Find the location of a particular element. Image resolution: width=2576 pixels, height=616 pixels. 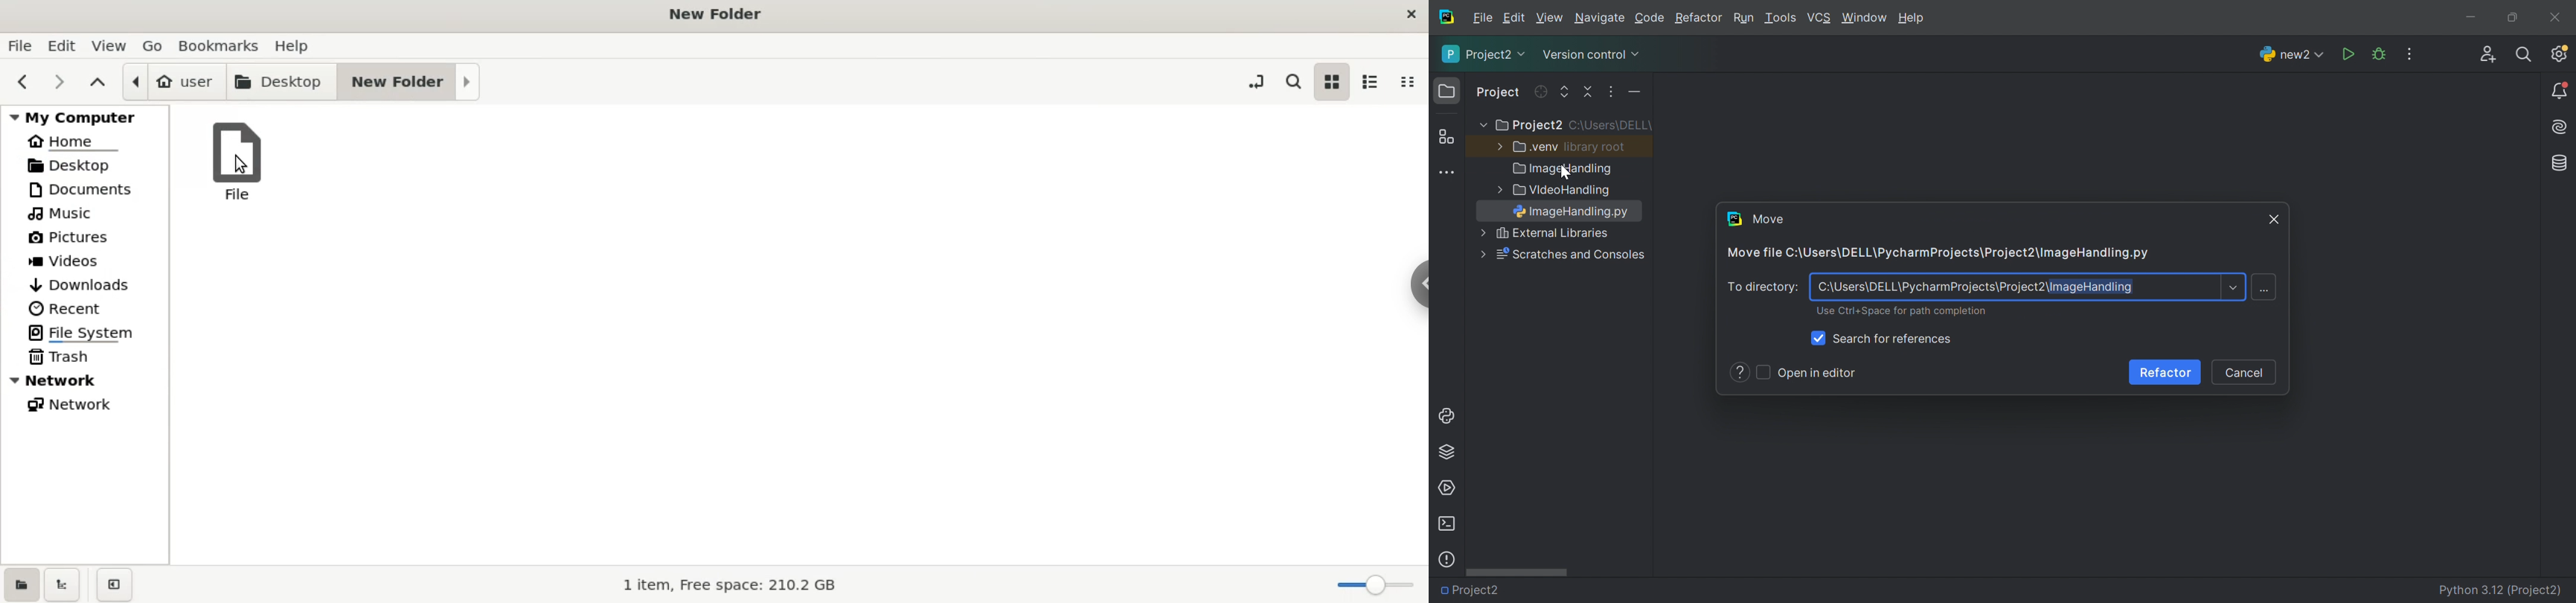

path is located at coordinates (1978, 288).